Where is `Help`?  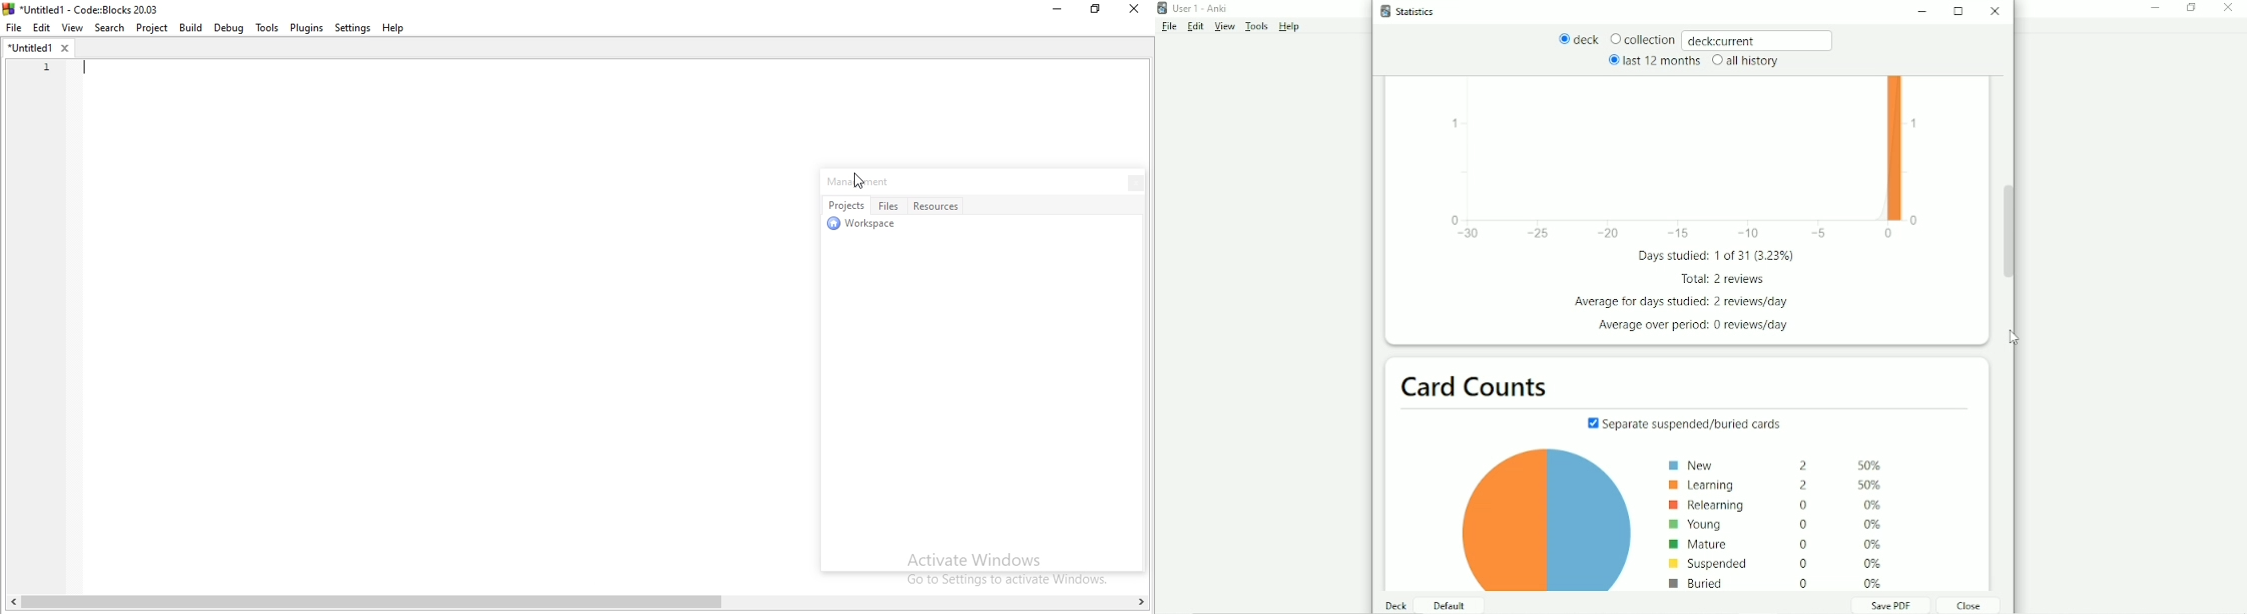
Help is located at coordinates (399, 27).